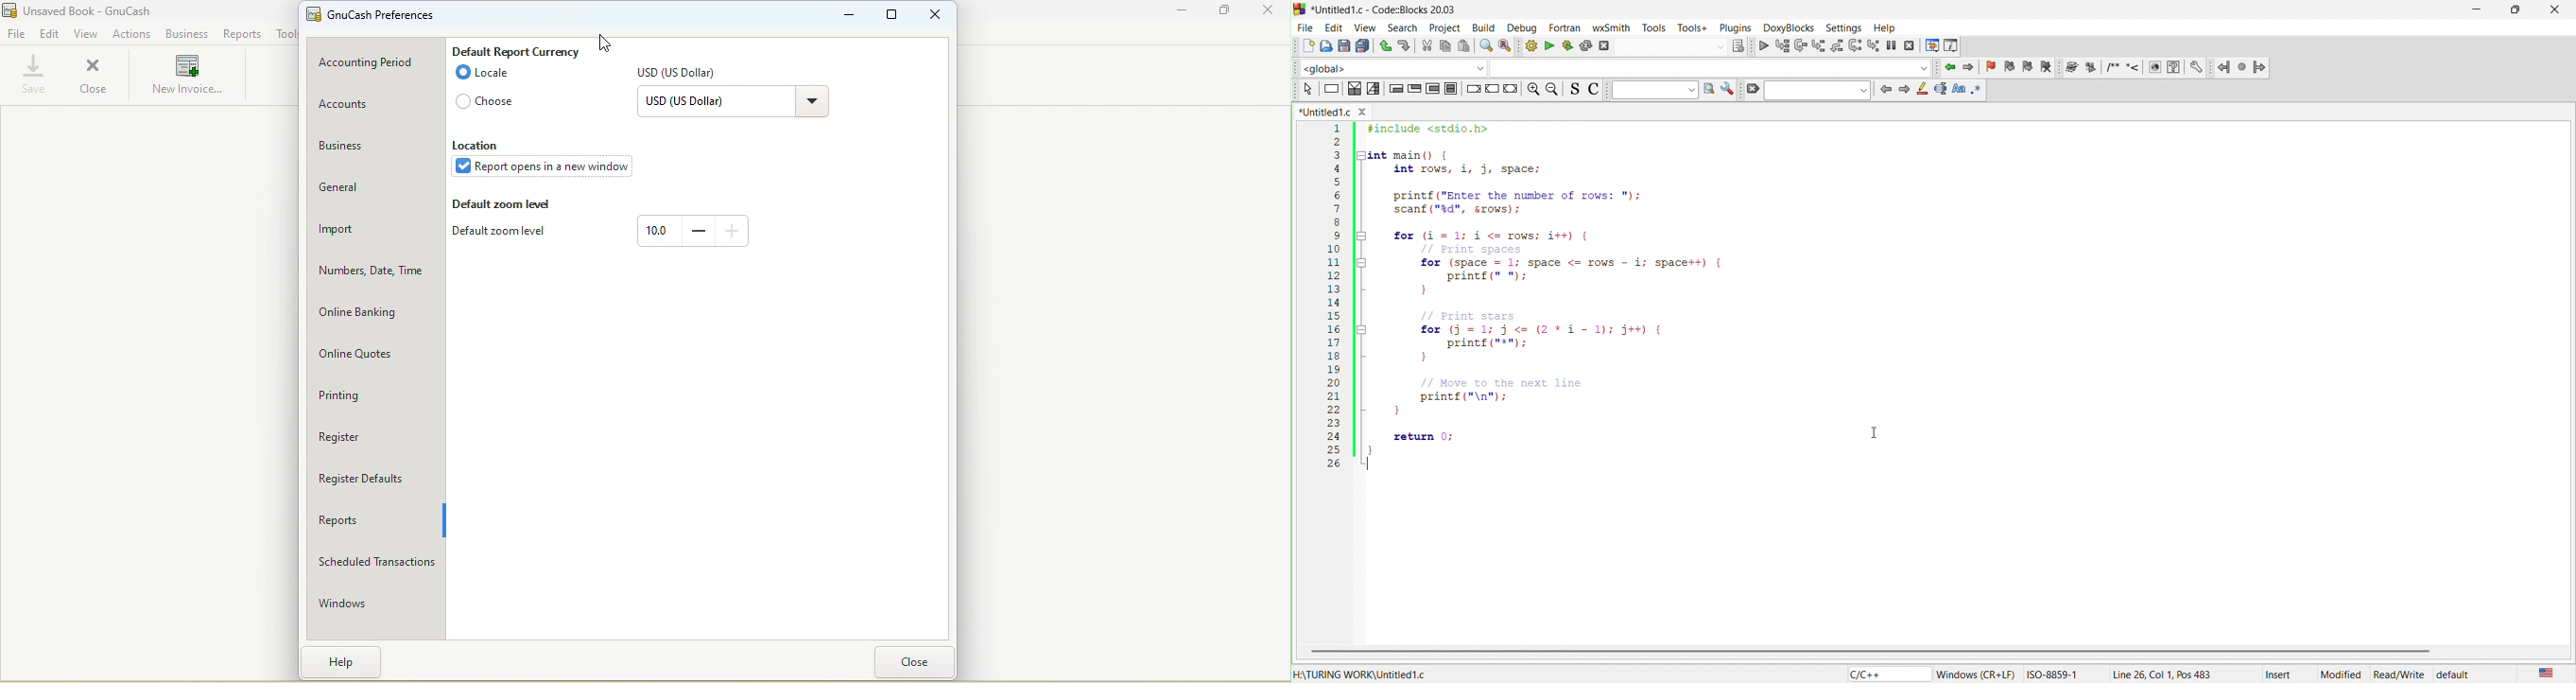 Image resolution: width=2576 pixels, height=700 pixels. What do you see at coordinates (2175, 673) in the screenshot?
I see `position` at bounding box center [2175, 673].